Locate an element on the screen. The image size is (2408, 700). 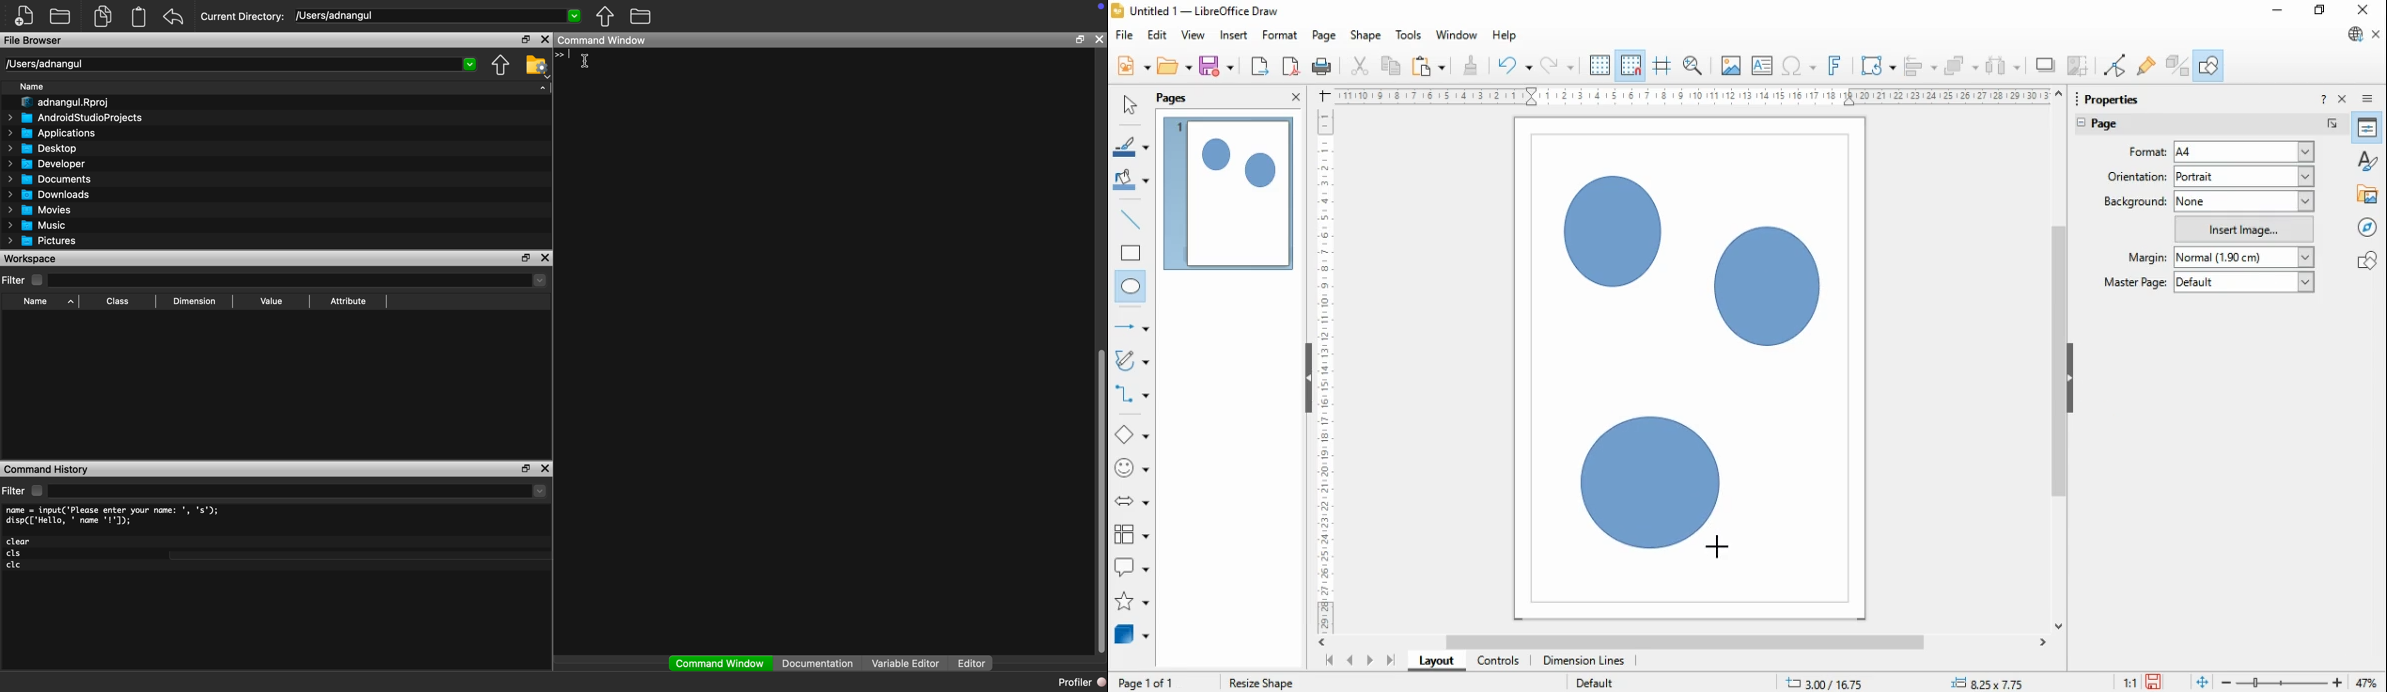
Attribute is located at coordinates (348, 300).